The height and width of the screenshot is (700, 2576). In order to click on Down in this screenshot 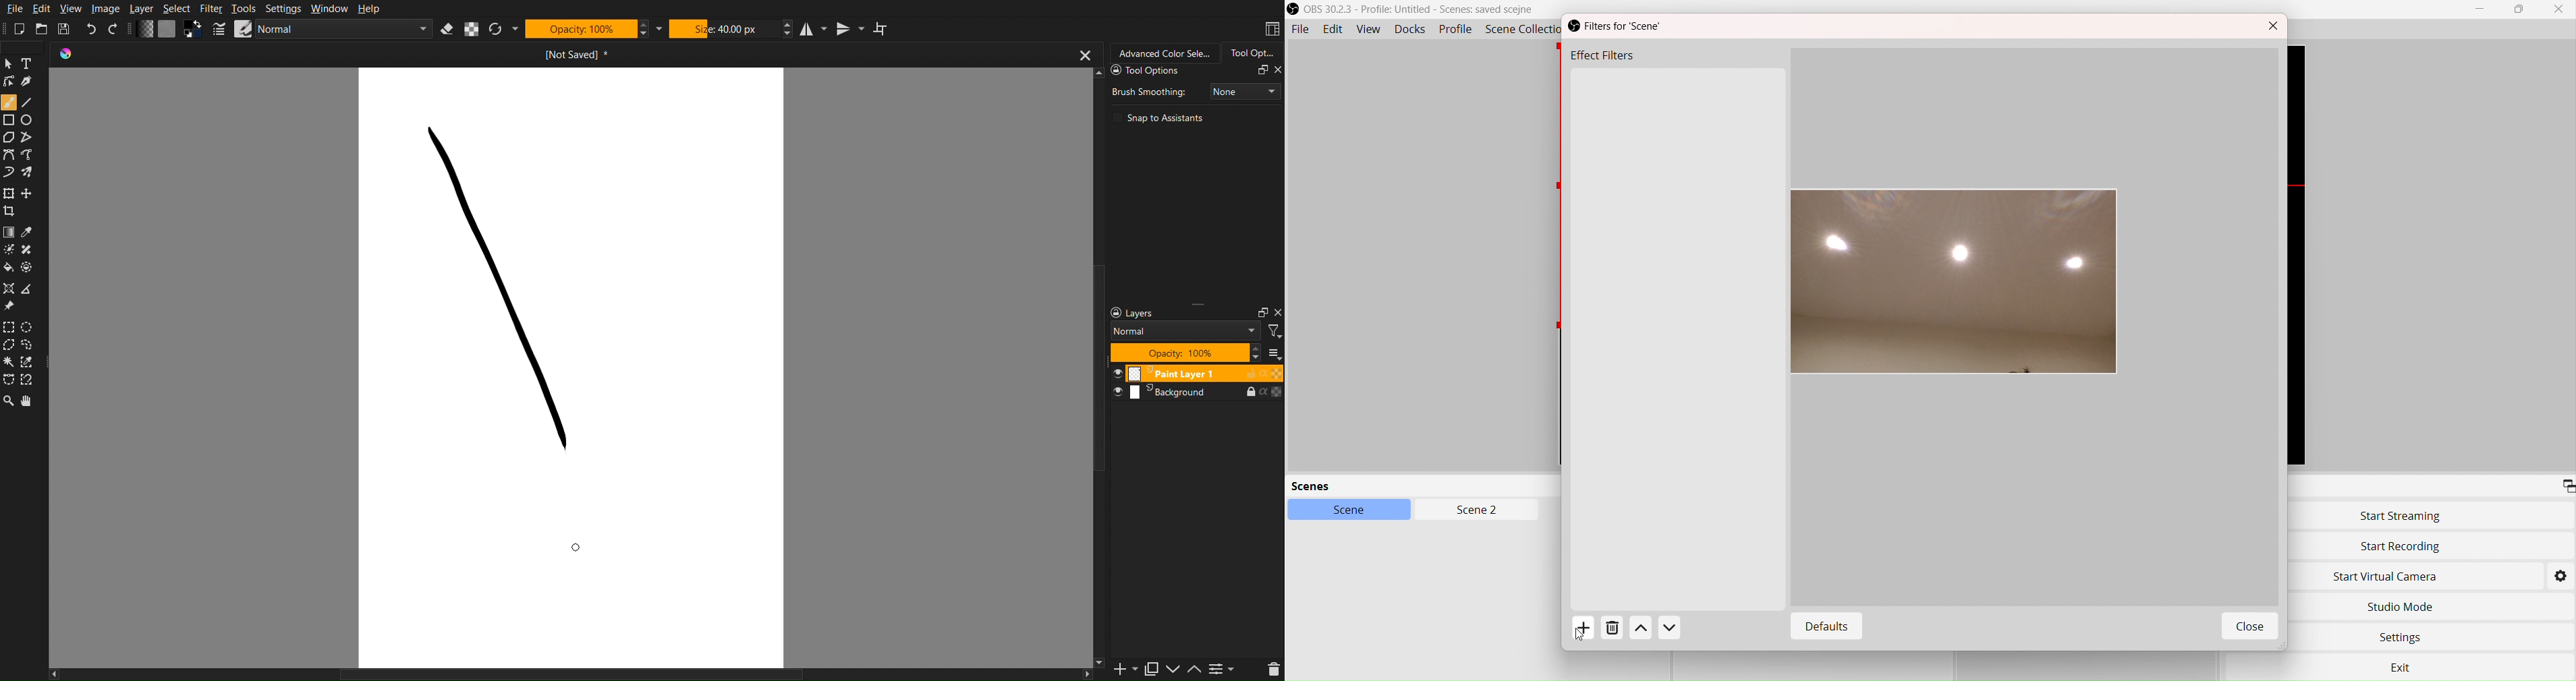, I will do `click(1176, 670)`.